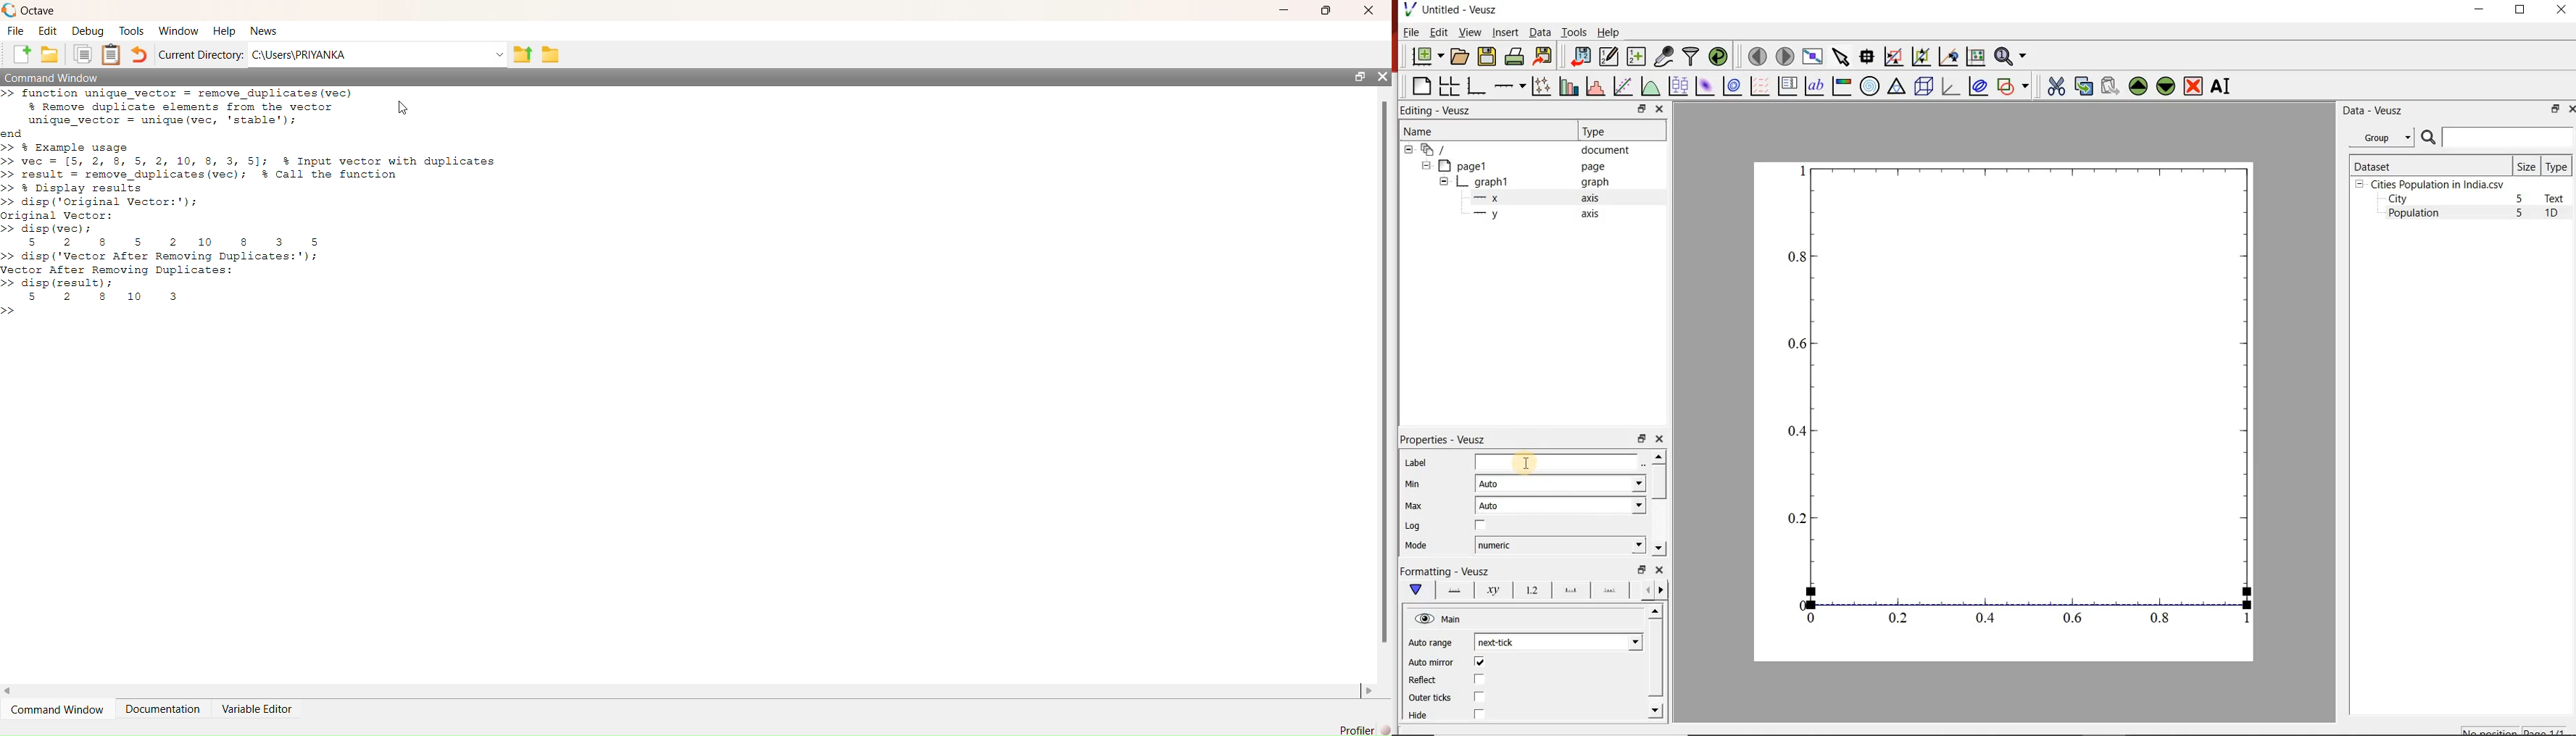 This screenshot has height=756, width=2576. I want to click on RESTORE, so click(2521, 10).